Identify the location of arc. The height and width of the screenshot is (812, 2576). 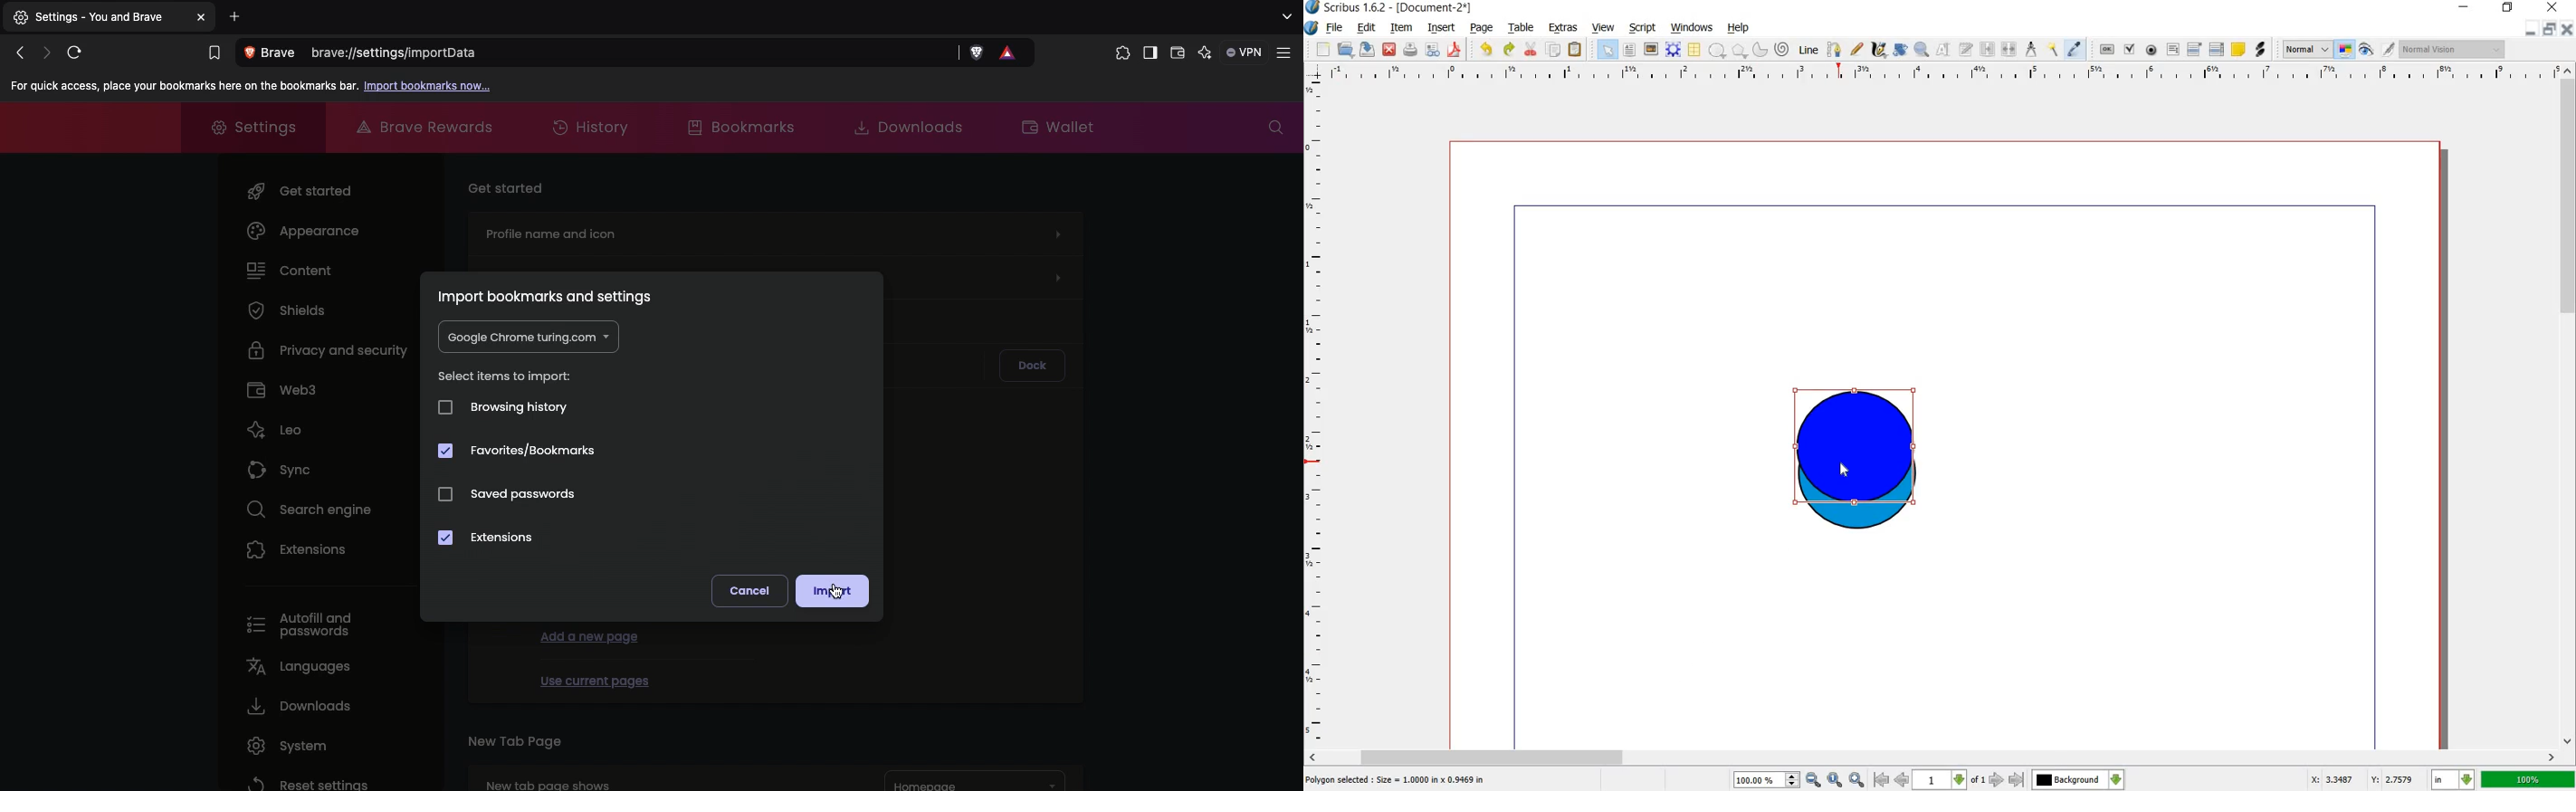
(1760, 52).